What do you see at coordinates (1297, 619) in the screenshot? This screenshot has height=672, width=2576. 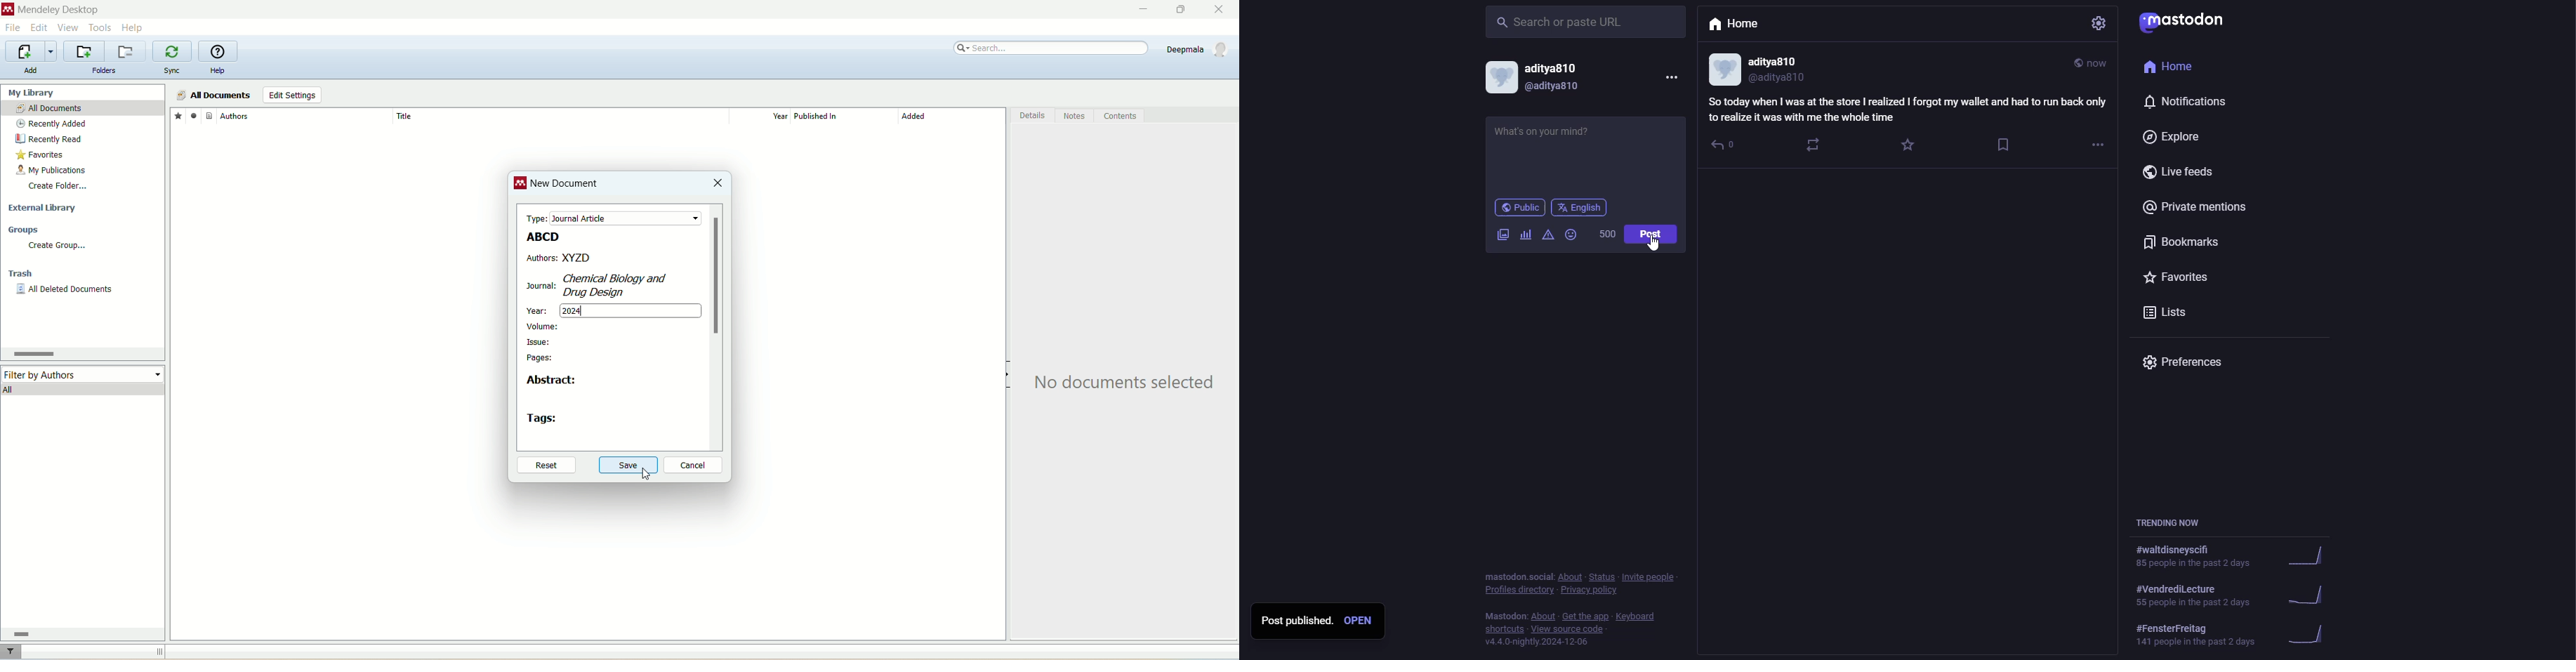 I see `post published` at bounding box center [1297, 619].